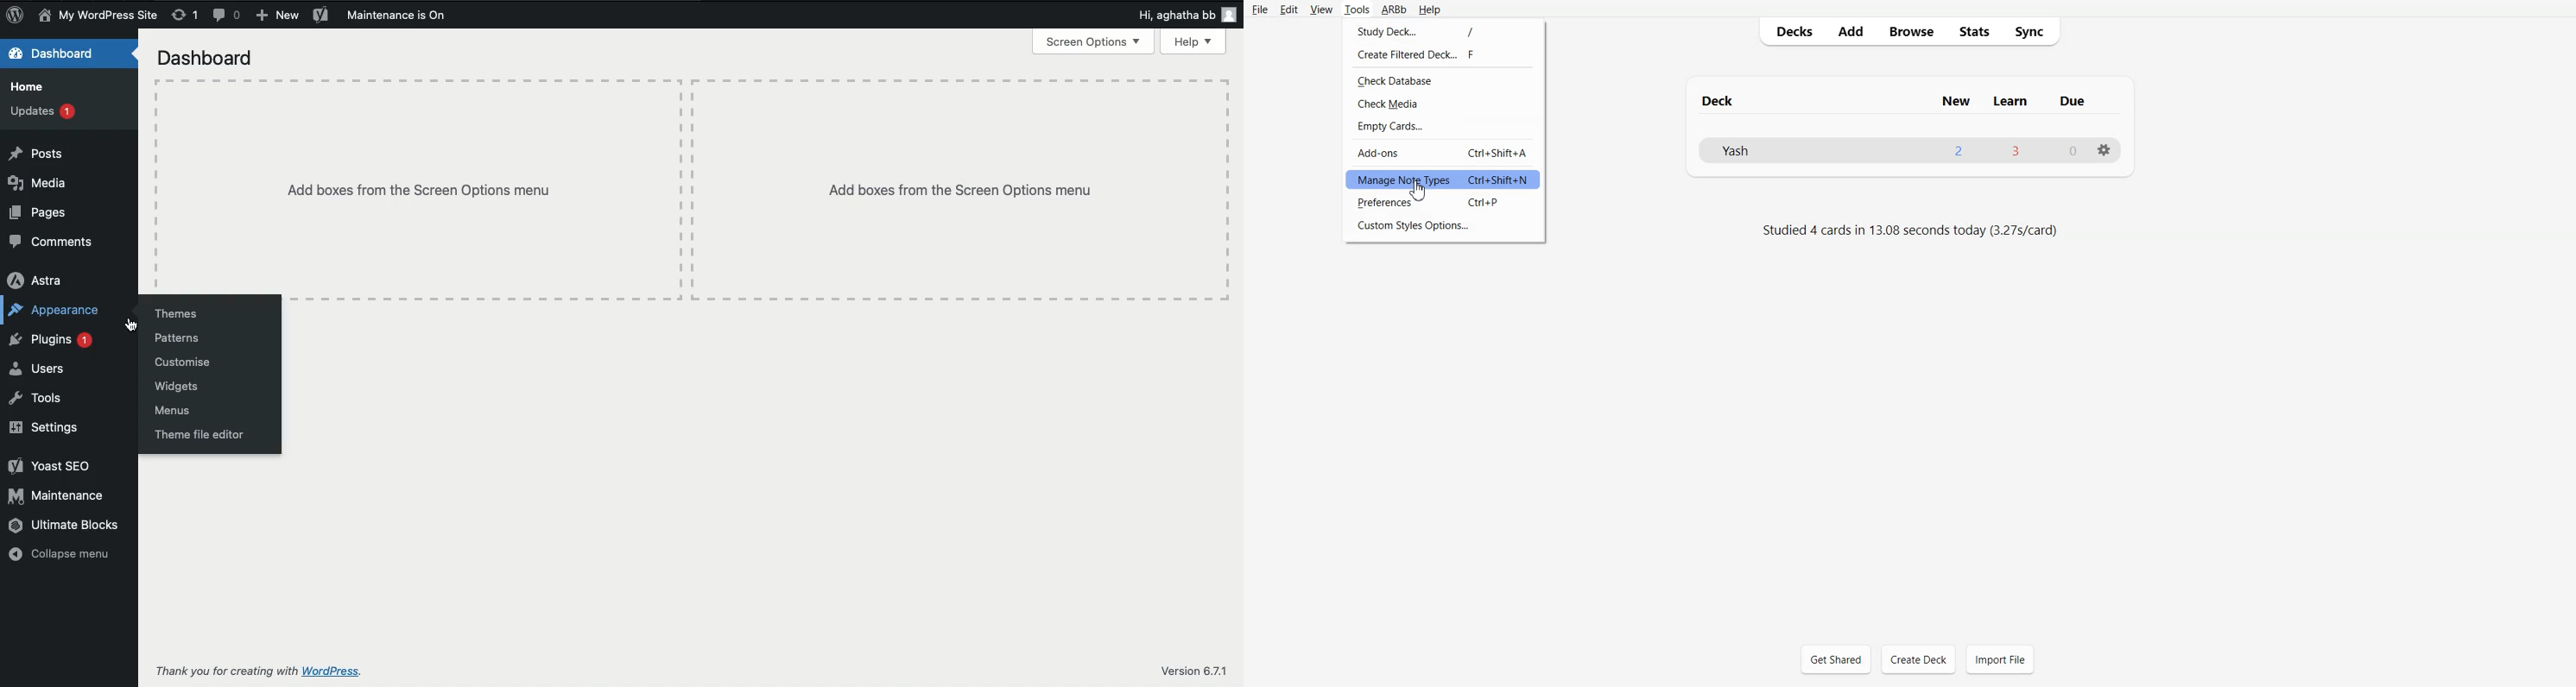  I want to click on Add boxes from the screen options menu, so click(694, 187).